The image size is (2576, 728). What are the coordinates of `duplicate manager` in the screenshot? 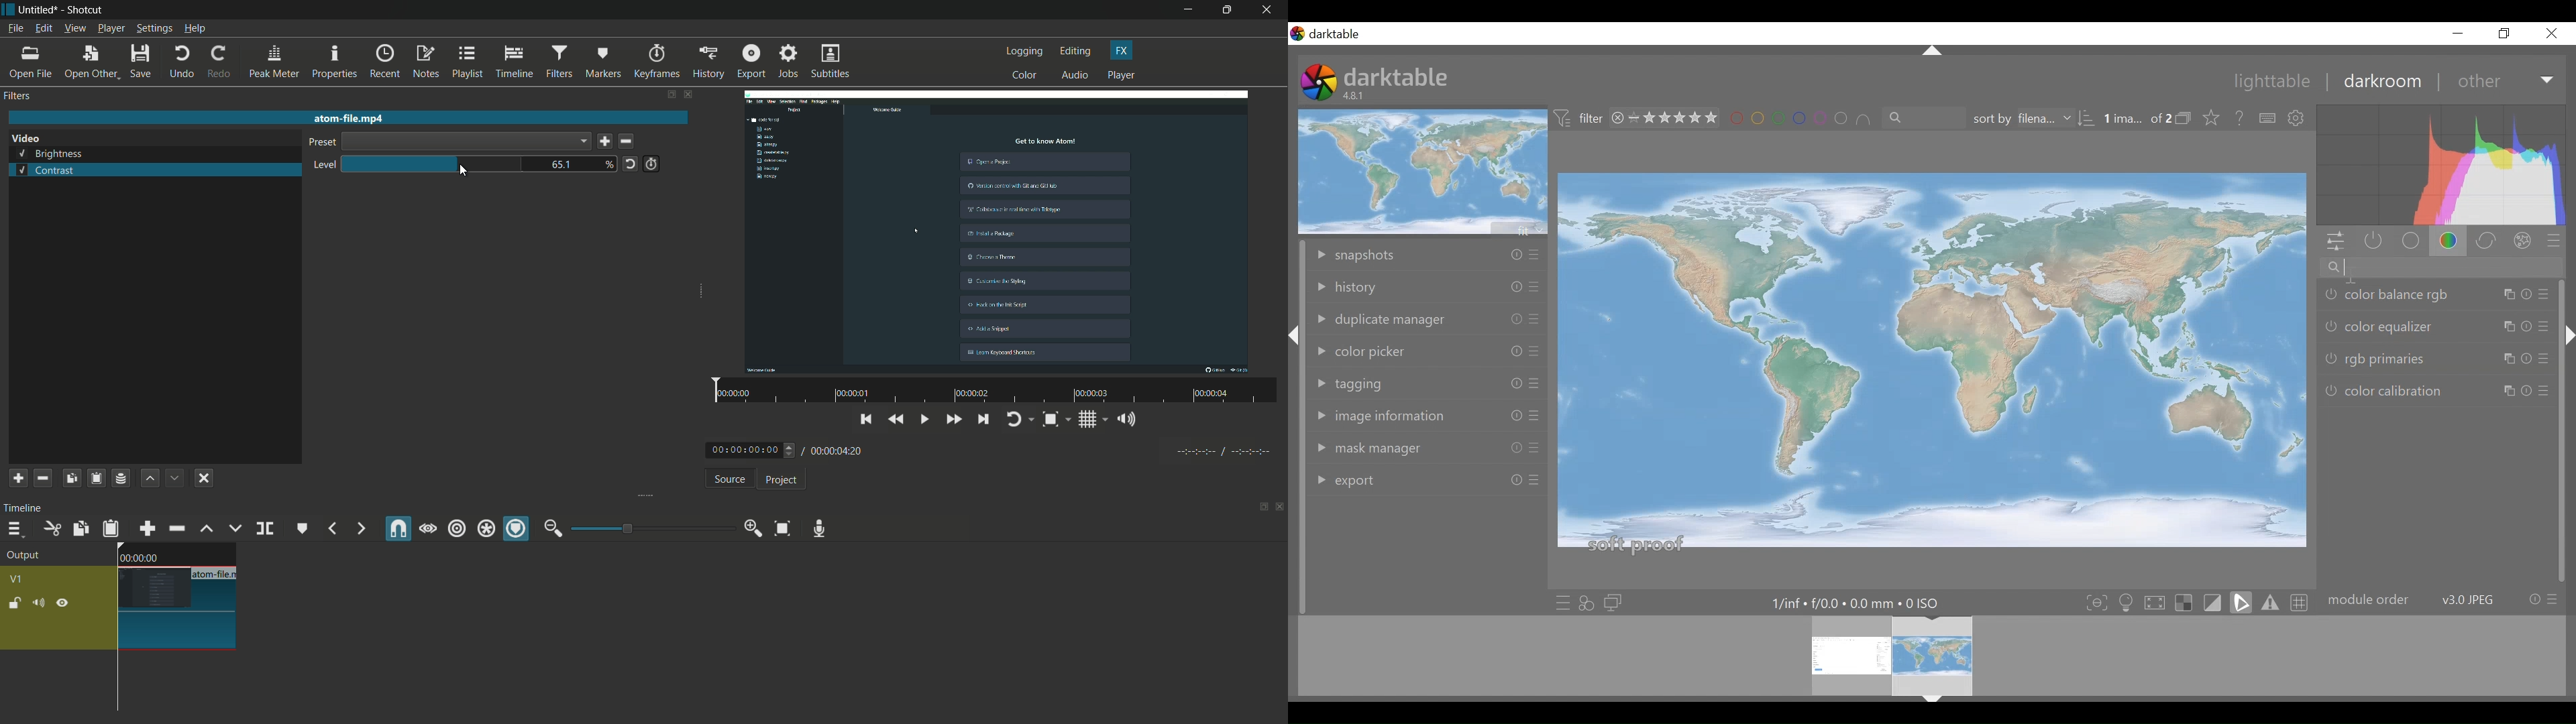 It's located at (1382, 319).